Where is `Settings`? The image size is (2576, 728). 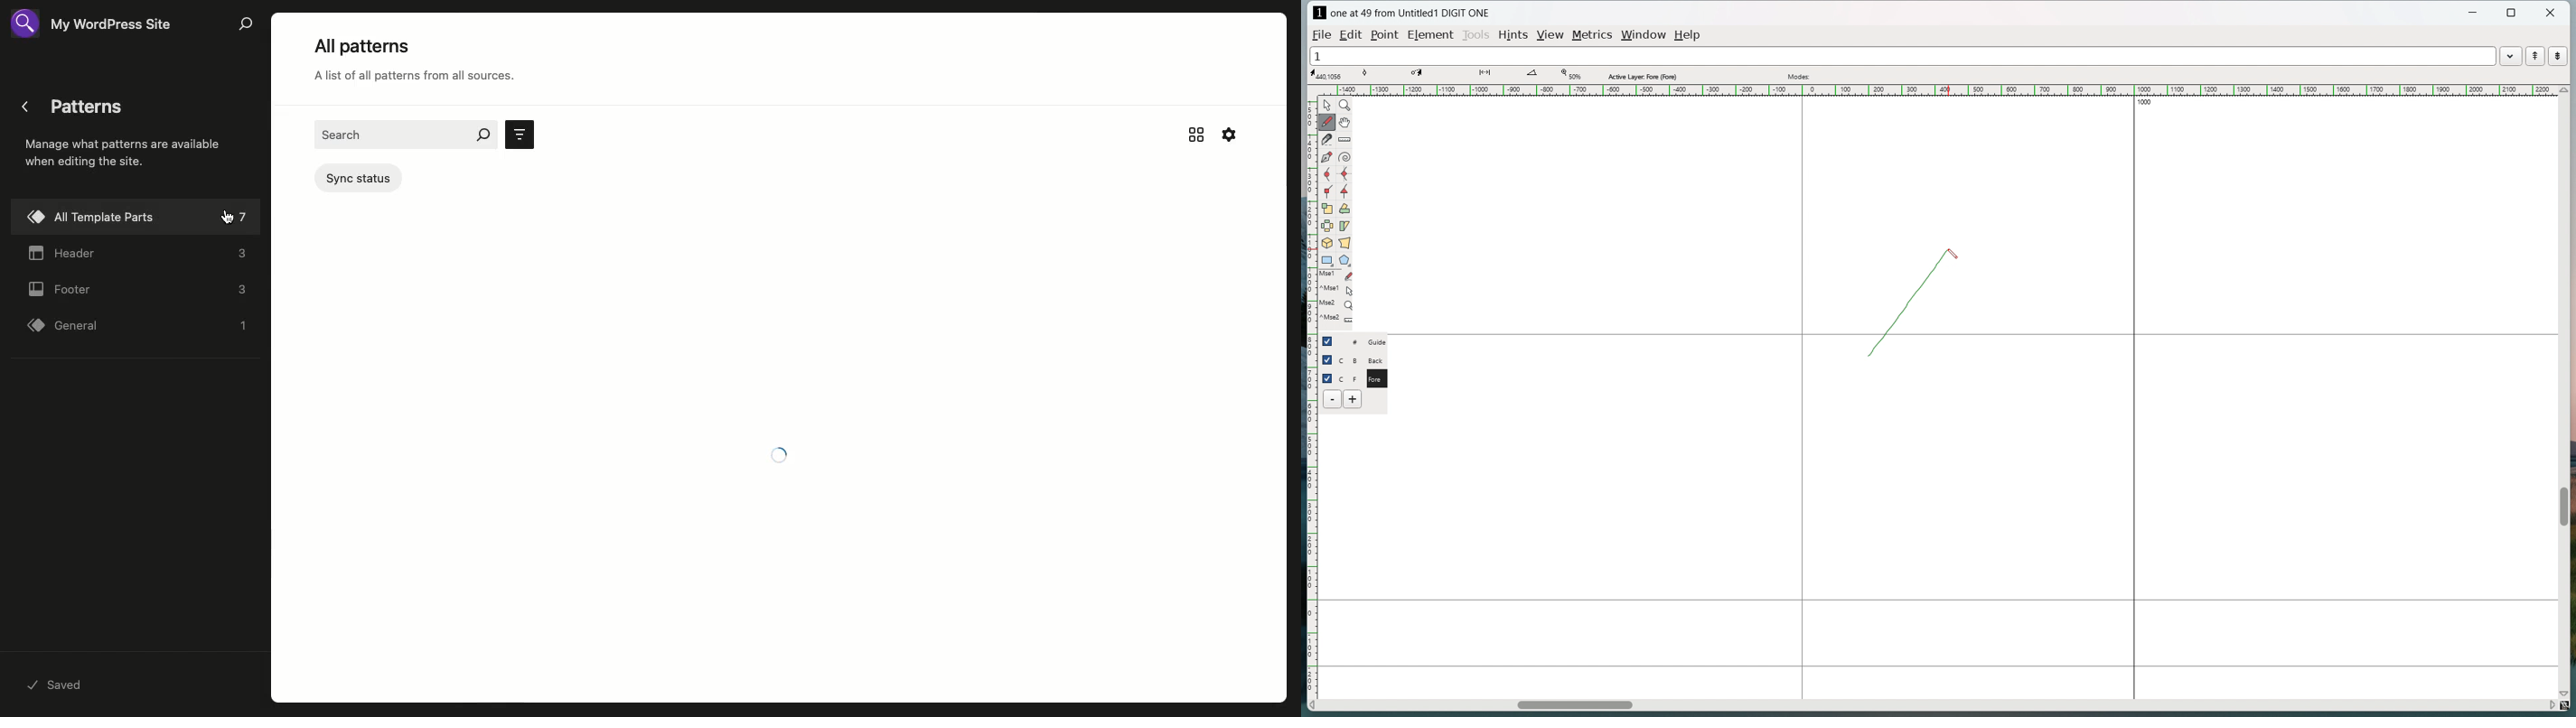
Settings is located at coordinates (1228, 134).